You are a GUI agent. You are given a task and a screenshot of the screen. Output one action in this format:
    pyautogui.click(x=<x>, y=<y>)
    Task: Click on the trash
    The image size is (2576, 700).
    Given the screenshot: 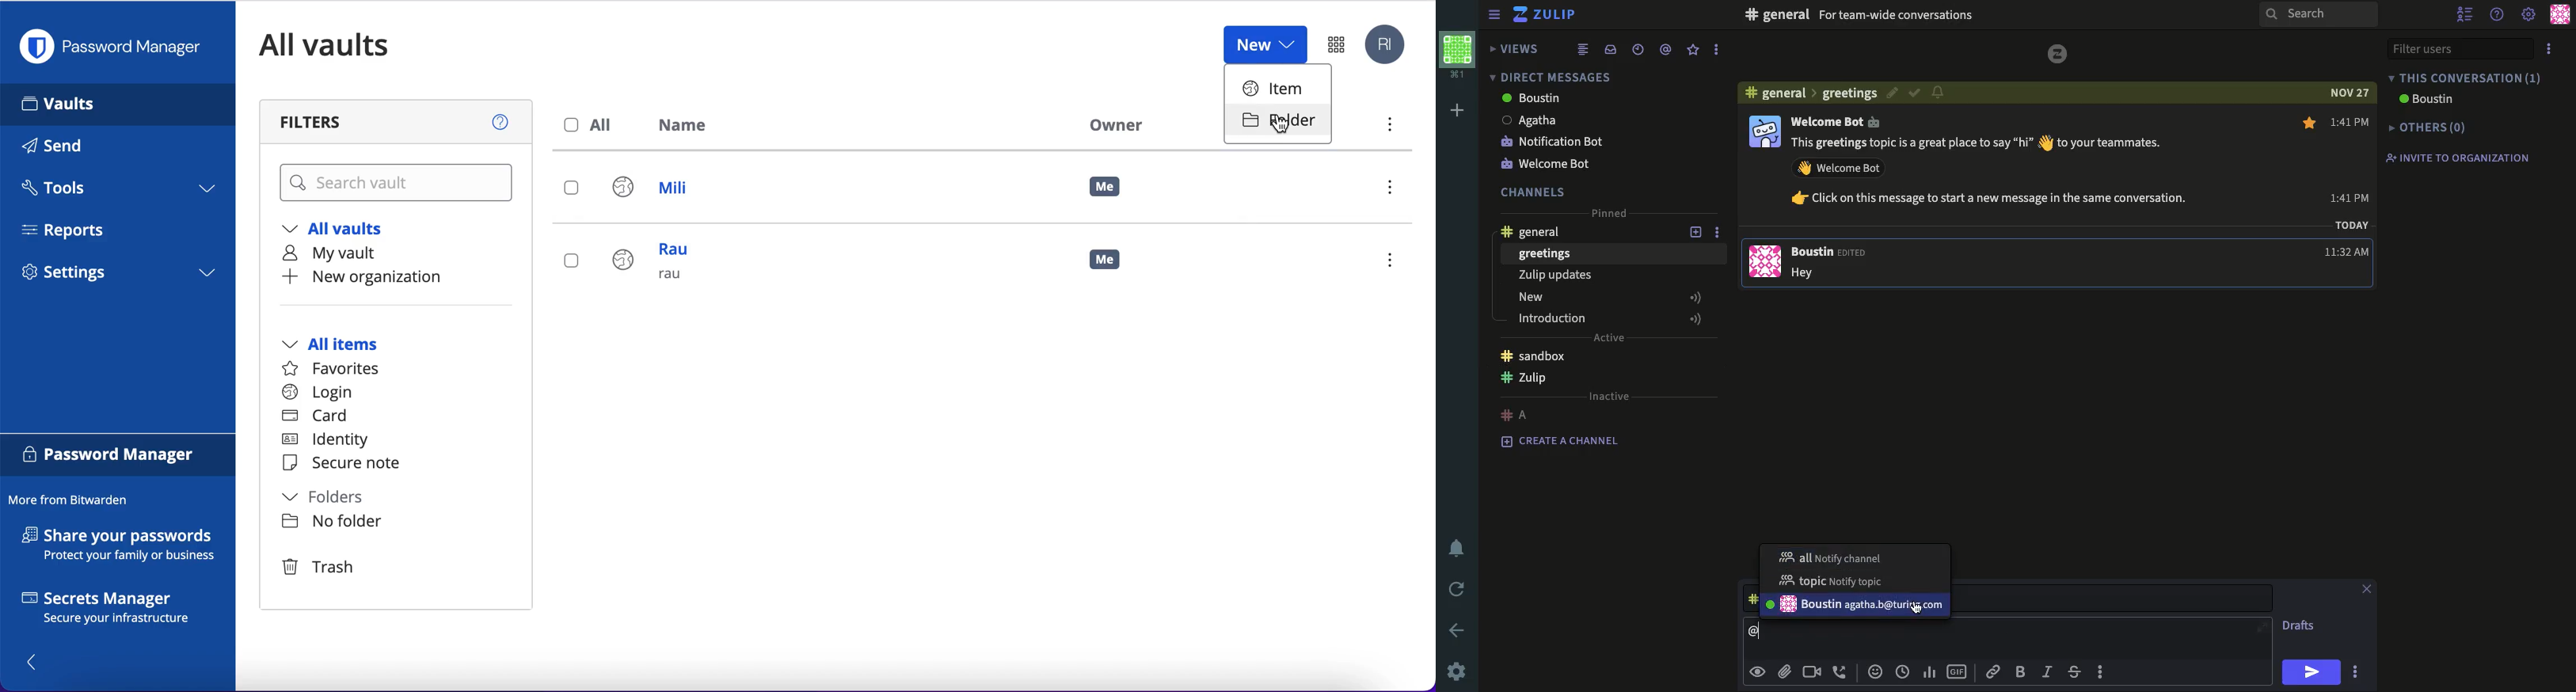 What is the action you would take?
    pyautogui.click(x=320, y=568)
    